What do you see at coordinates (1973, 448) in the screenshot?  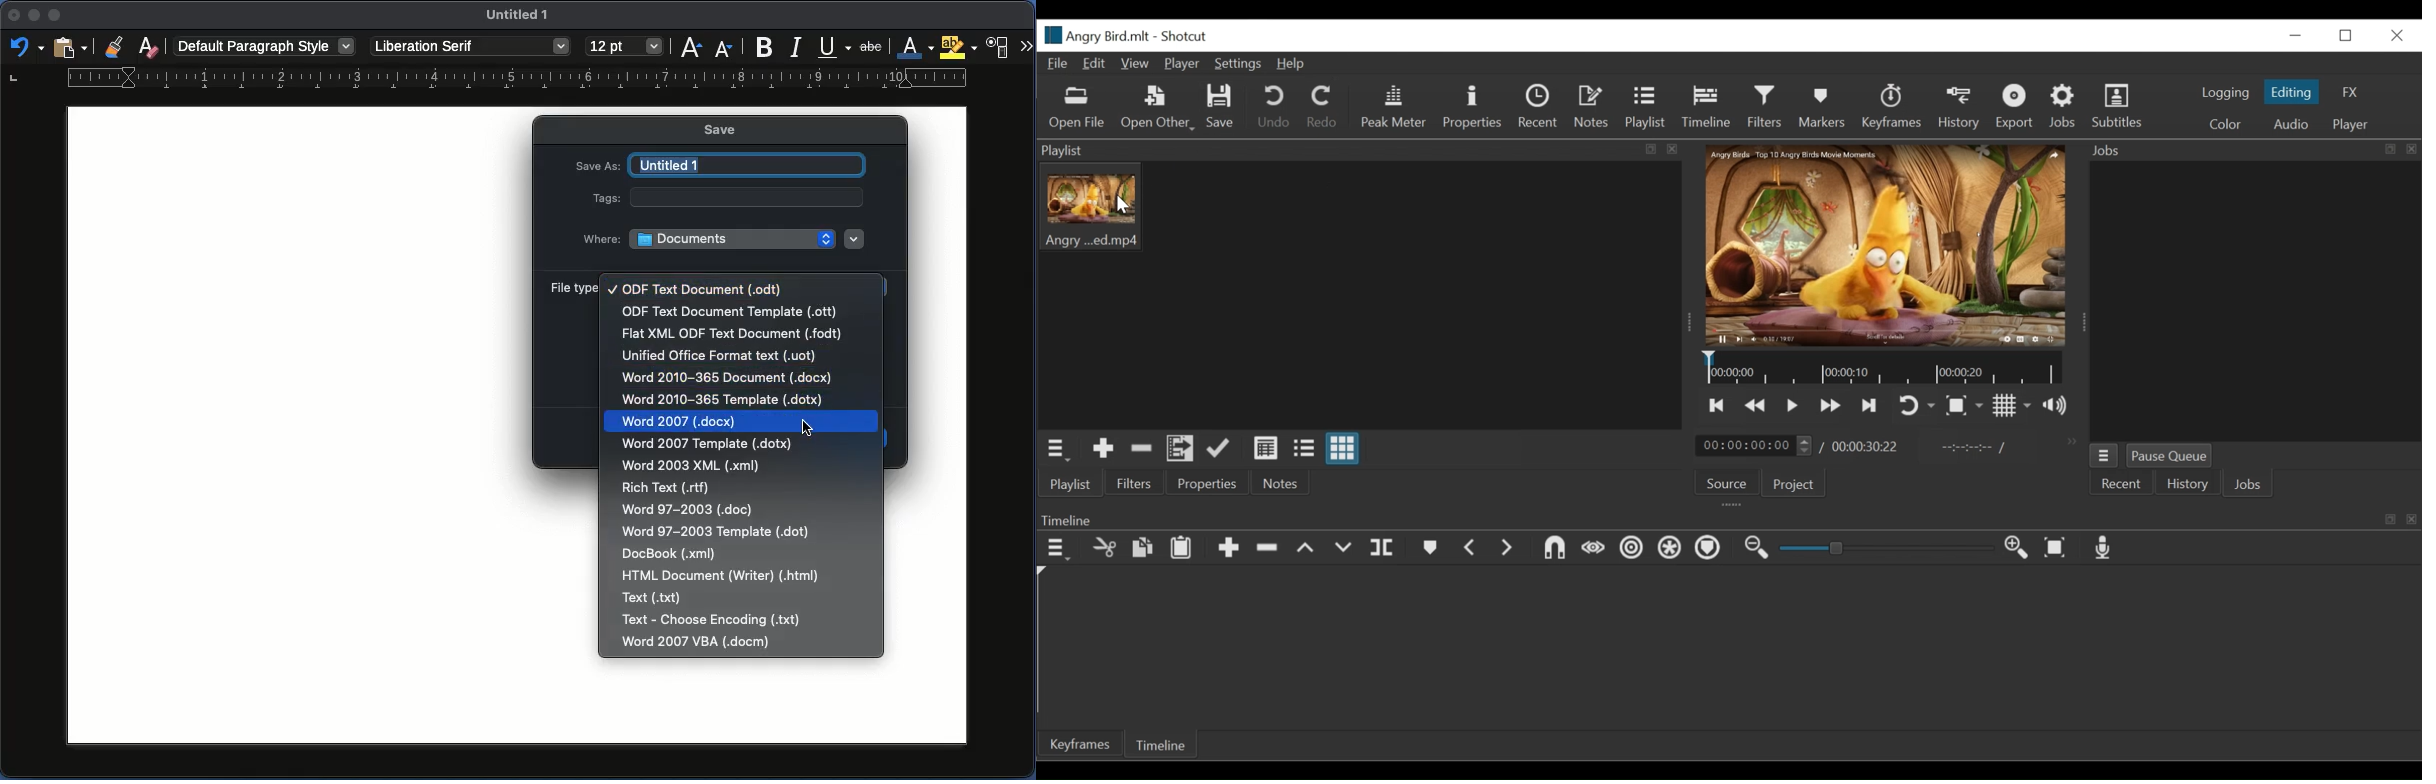 I see `In point` at bounding box center [1973, 448].